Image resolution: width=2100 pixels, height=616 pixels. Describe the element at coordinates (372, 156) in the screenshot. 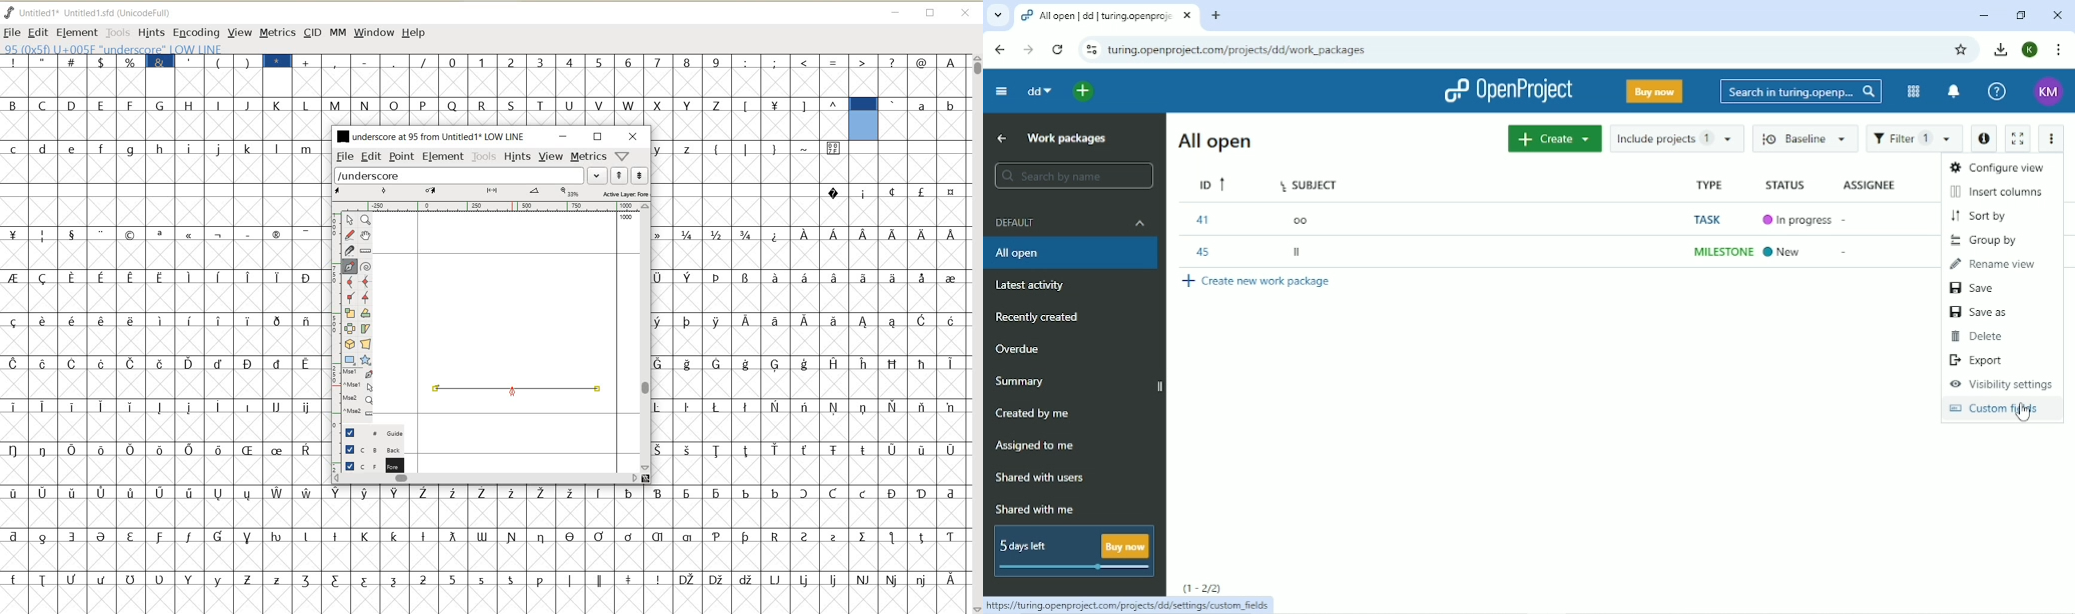

I see `EDIT` at that location.